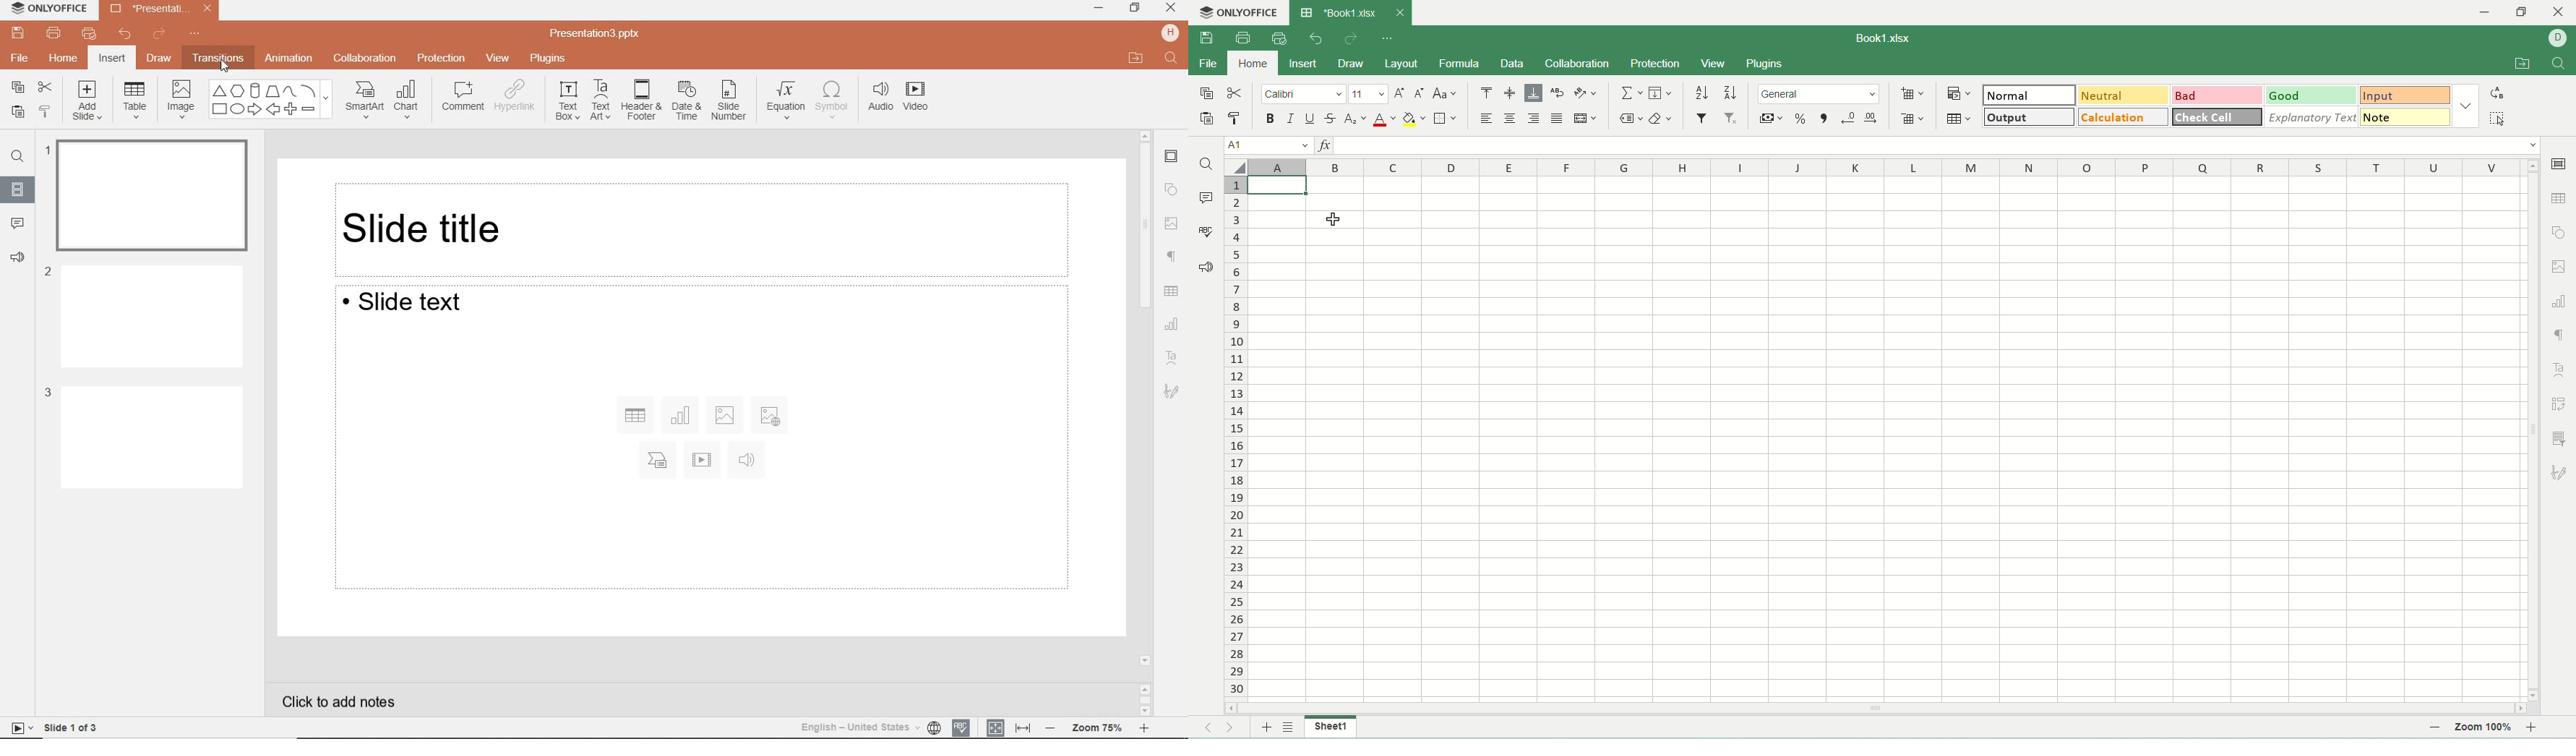 This screenshot has height=756, width=2576. Describe the element at coordinates (2499, 93) in the screenshot. I see `raplace` at that location.